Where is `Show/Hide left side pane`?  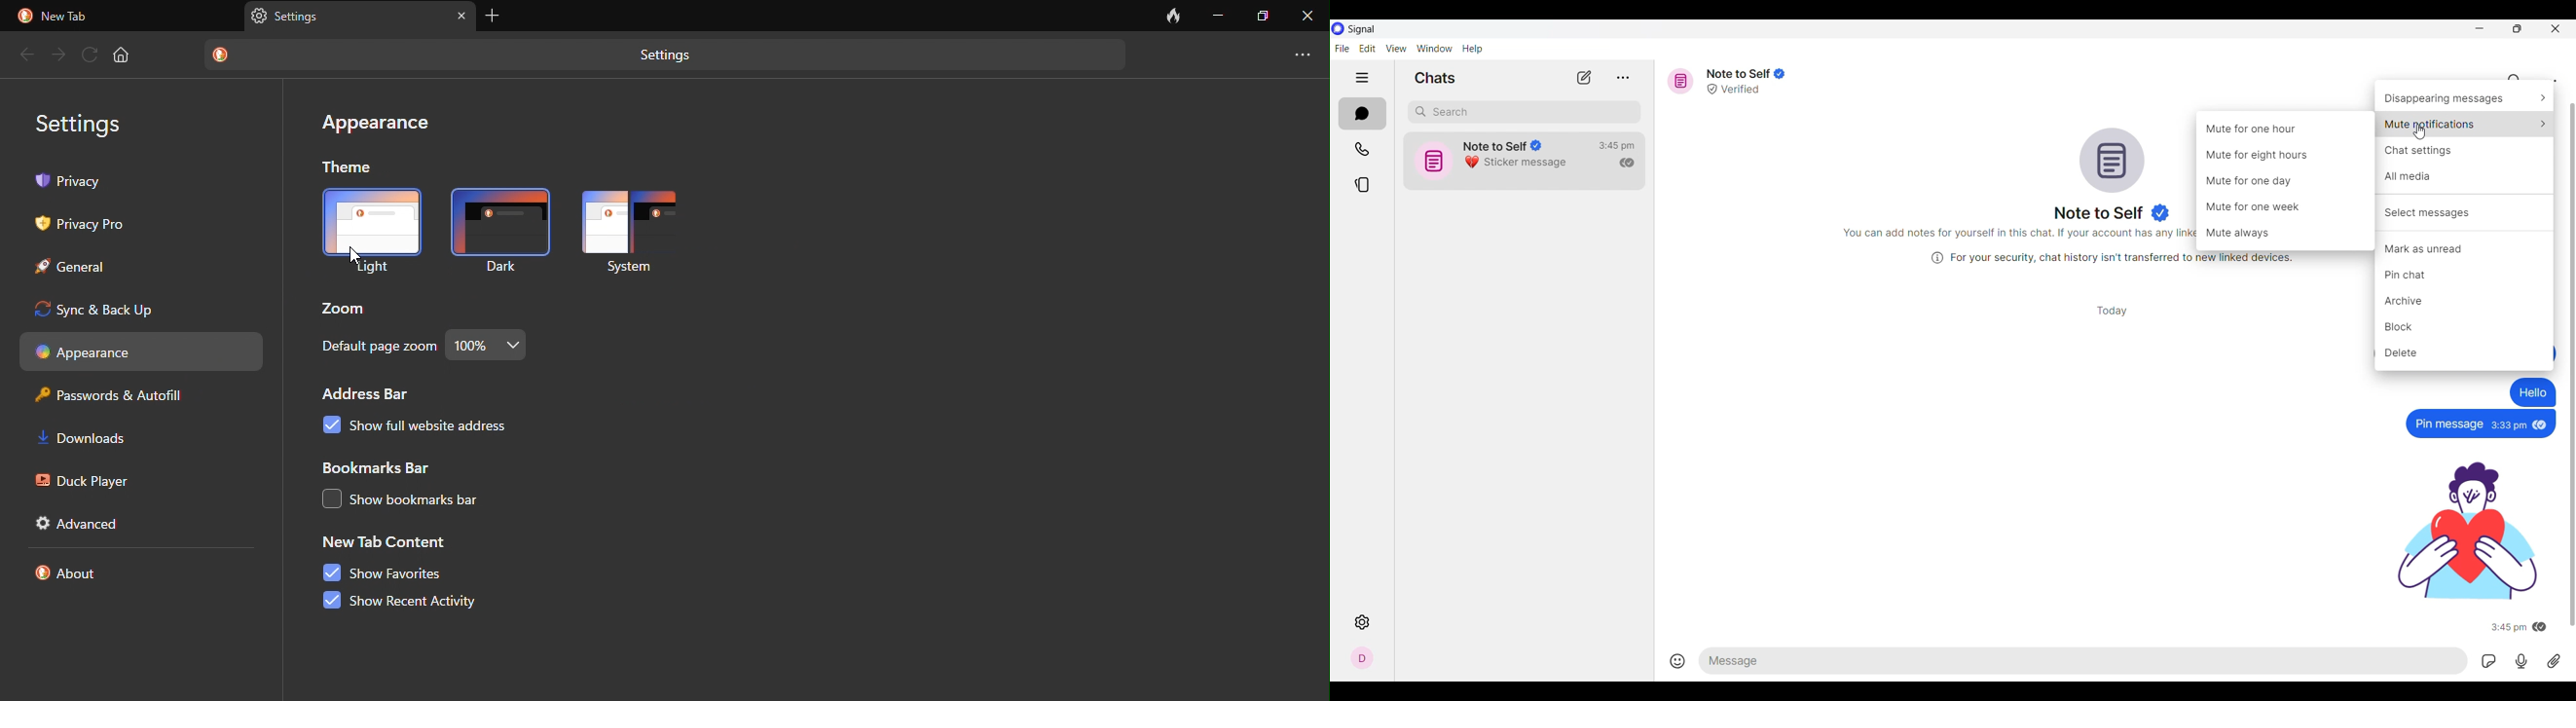
Show/Hide left side pane is located at coordinates (1362, 77).